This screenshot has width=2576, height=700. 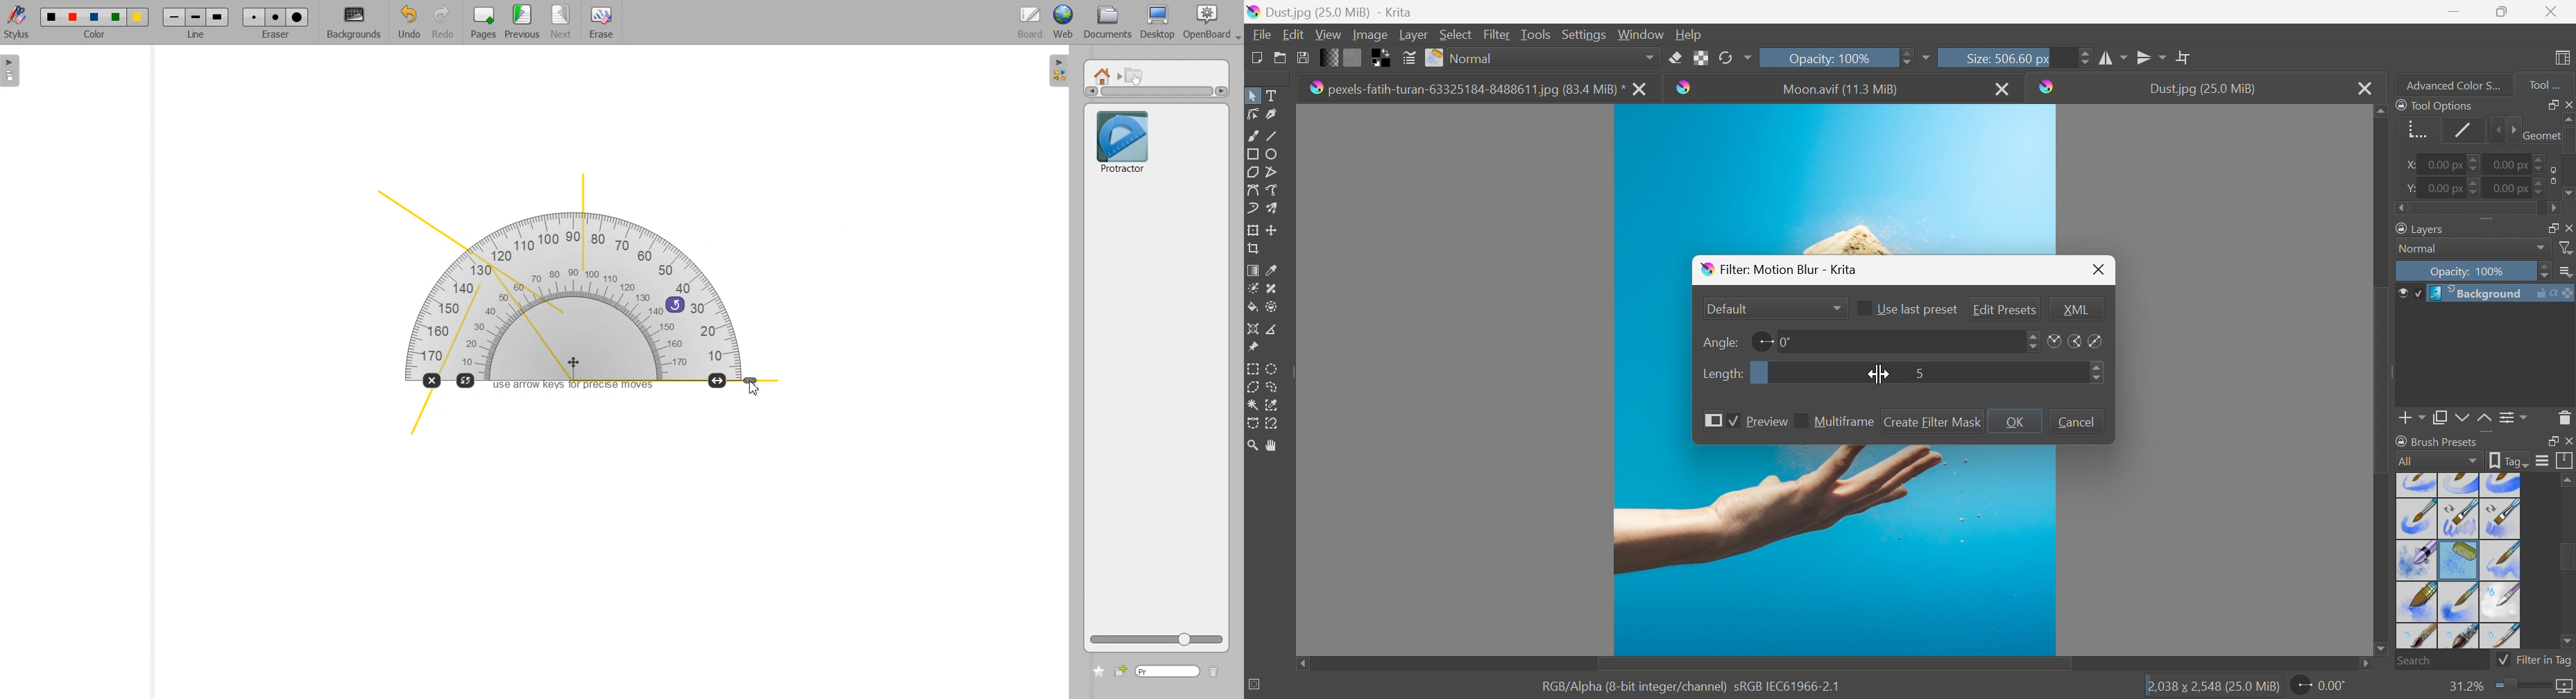 I want to click on RGB Alpha (8-bit integer/channel) sRGB IEC61966-2.1, so click(x=1691, y=685).